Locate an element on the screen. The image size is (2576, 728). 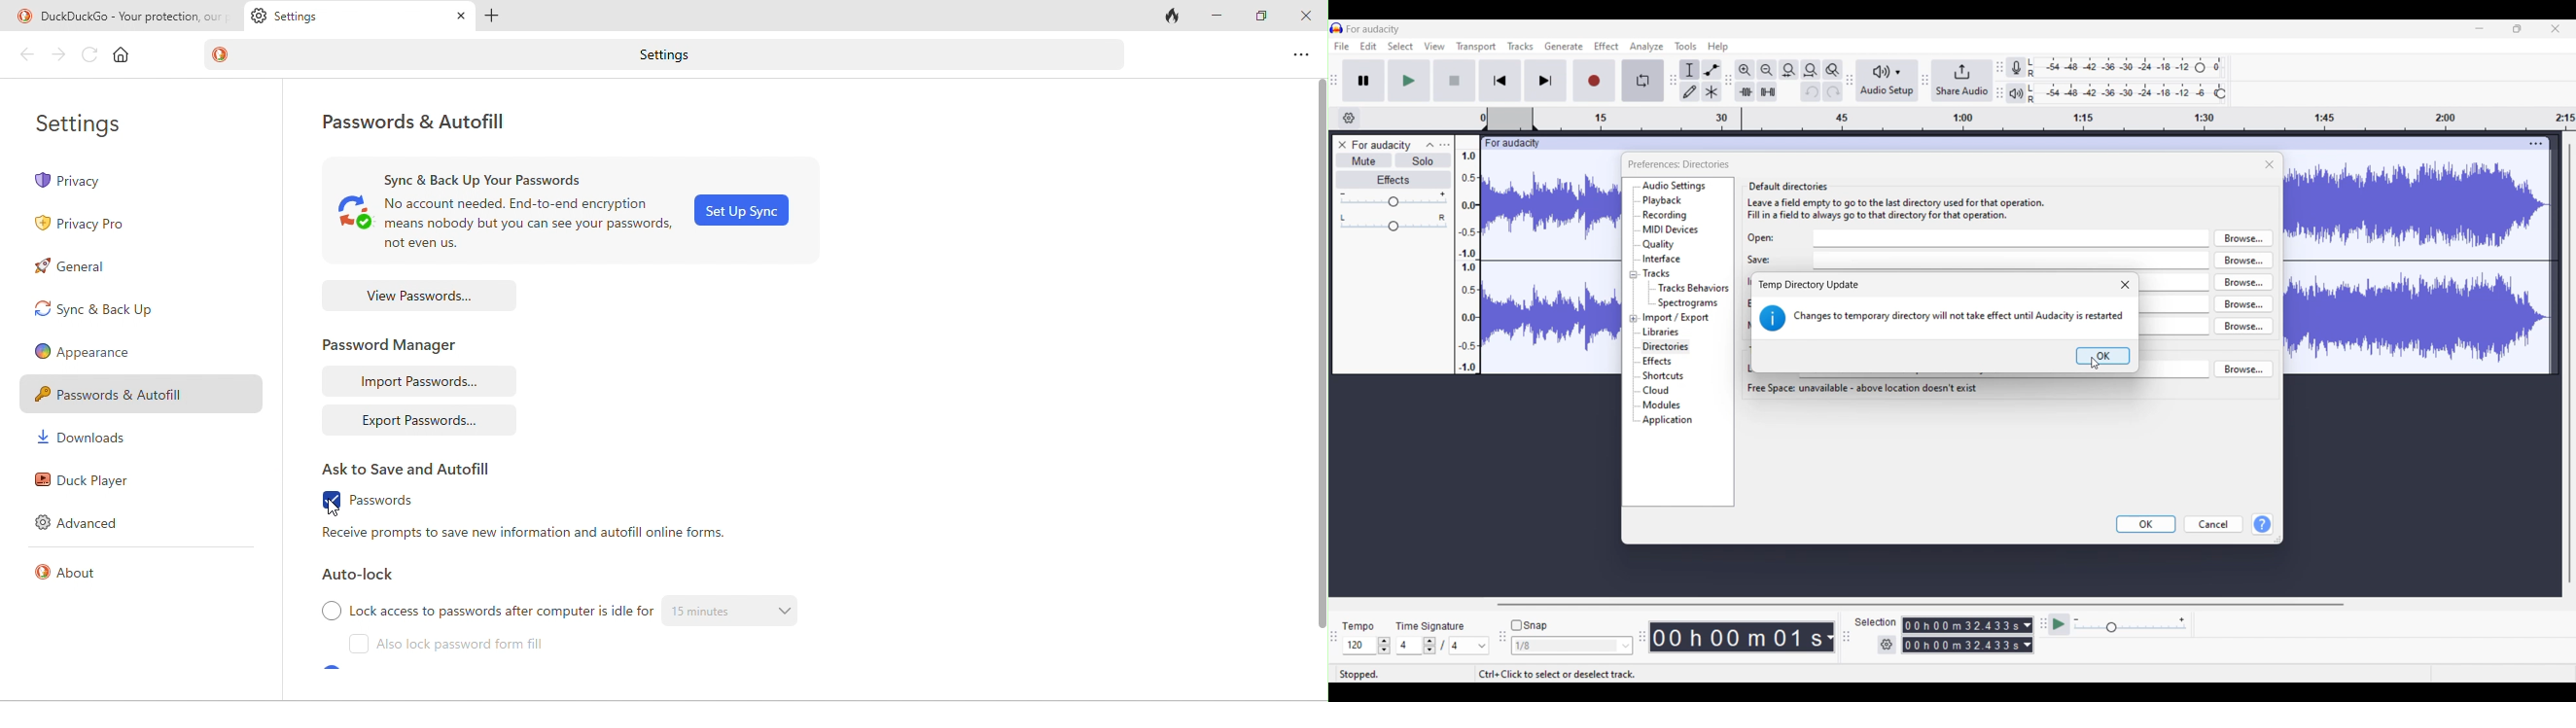
Quality is located at coordinates (1659, 244).